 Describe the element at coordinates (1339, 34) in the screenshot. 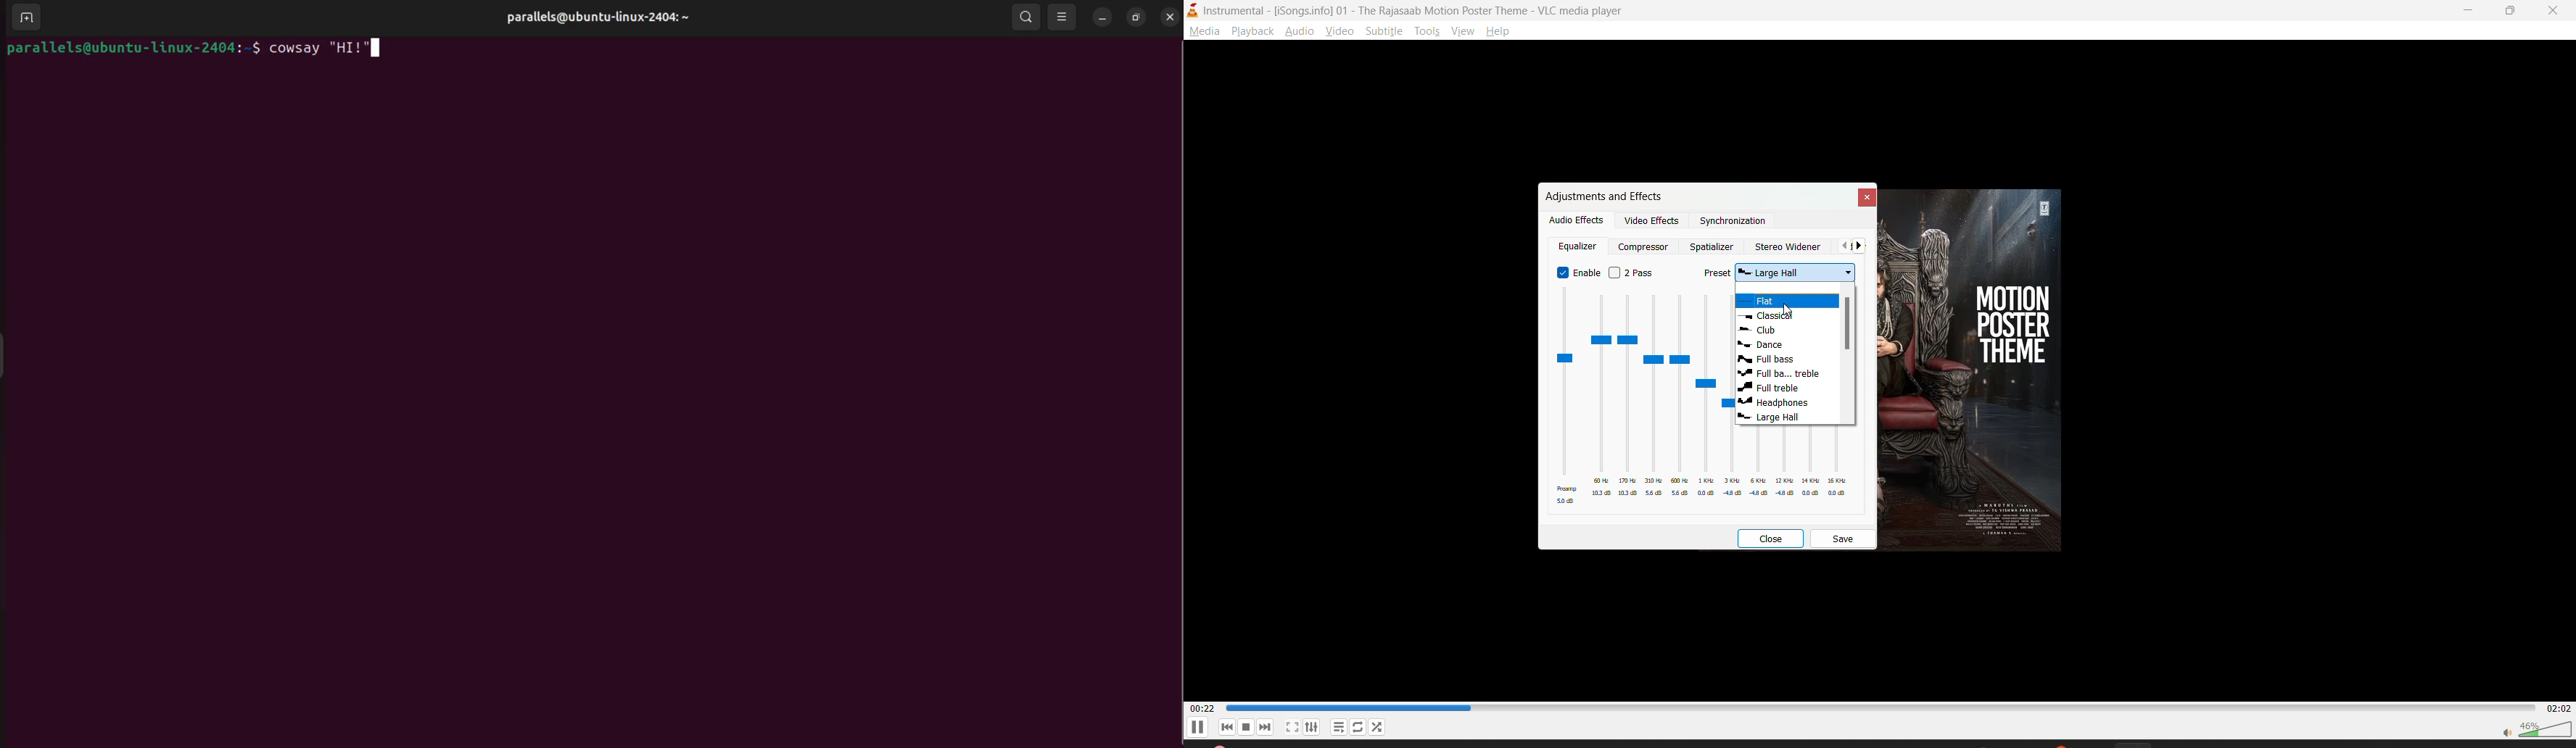

I see `view` at that location.